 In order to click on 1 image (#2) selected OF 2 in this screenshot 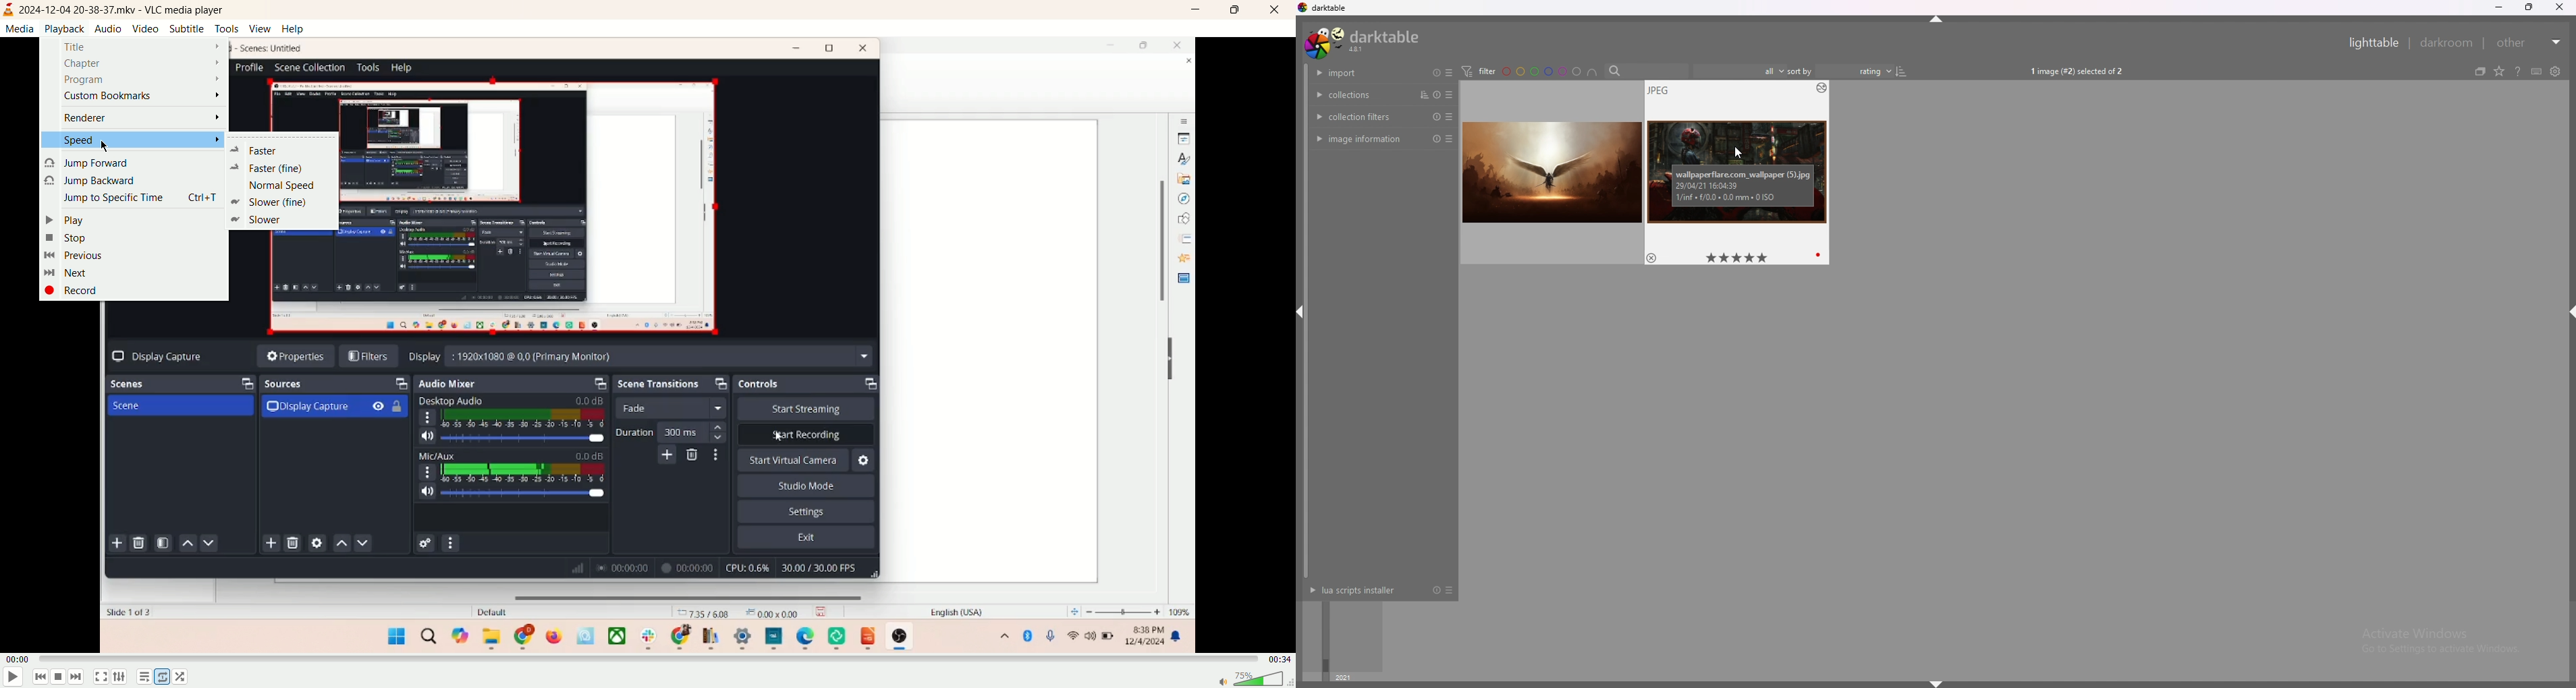, I will do `click(2076, 72)`.